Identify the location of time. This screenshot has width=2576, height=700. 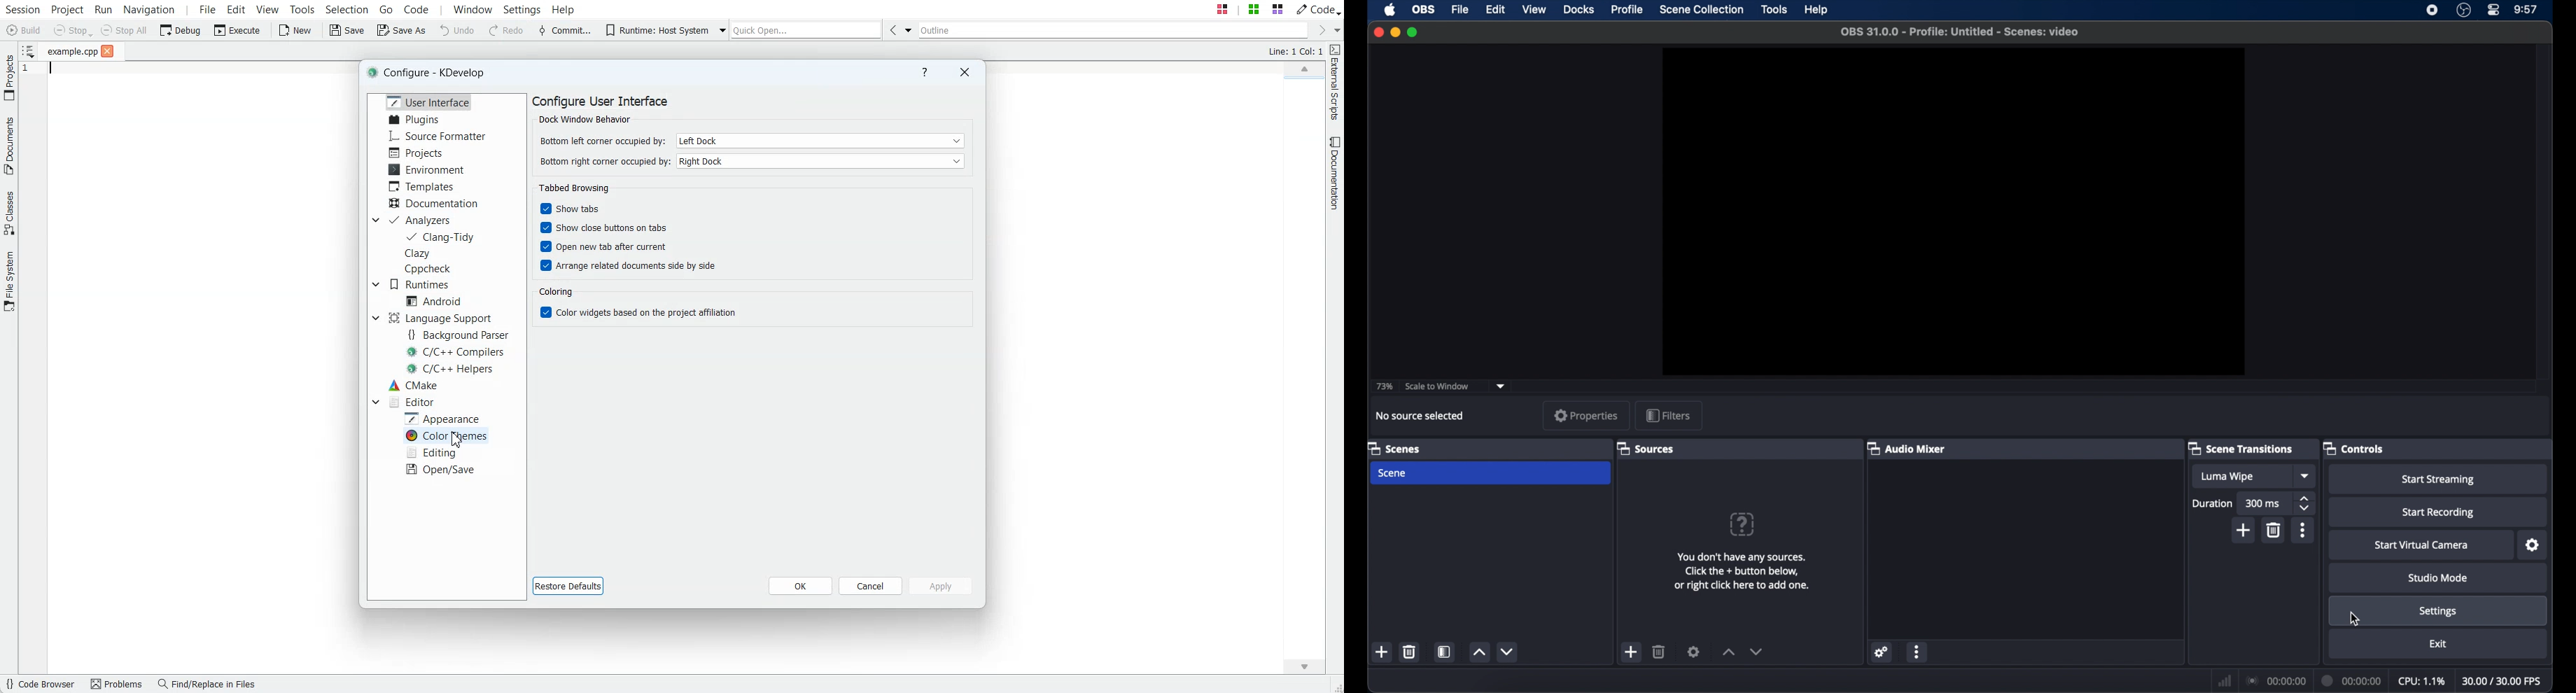
(2527, 10).